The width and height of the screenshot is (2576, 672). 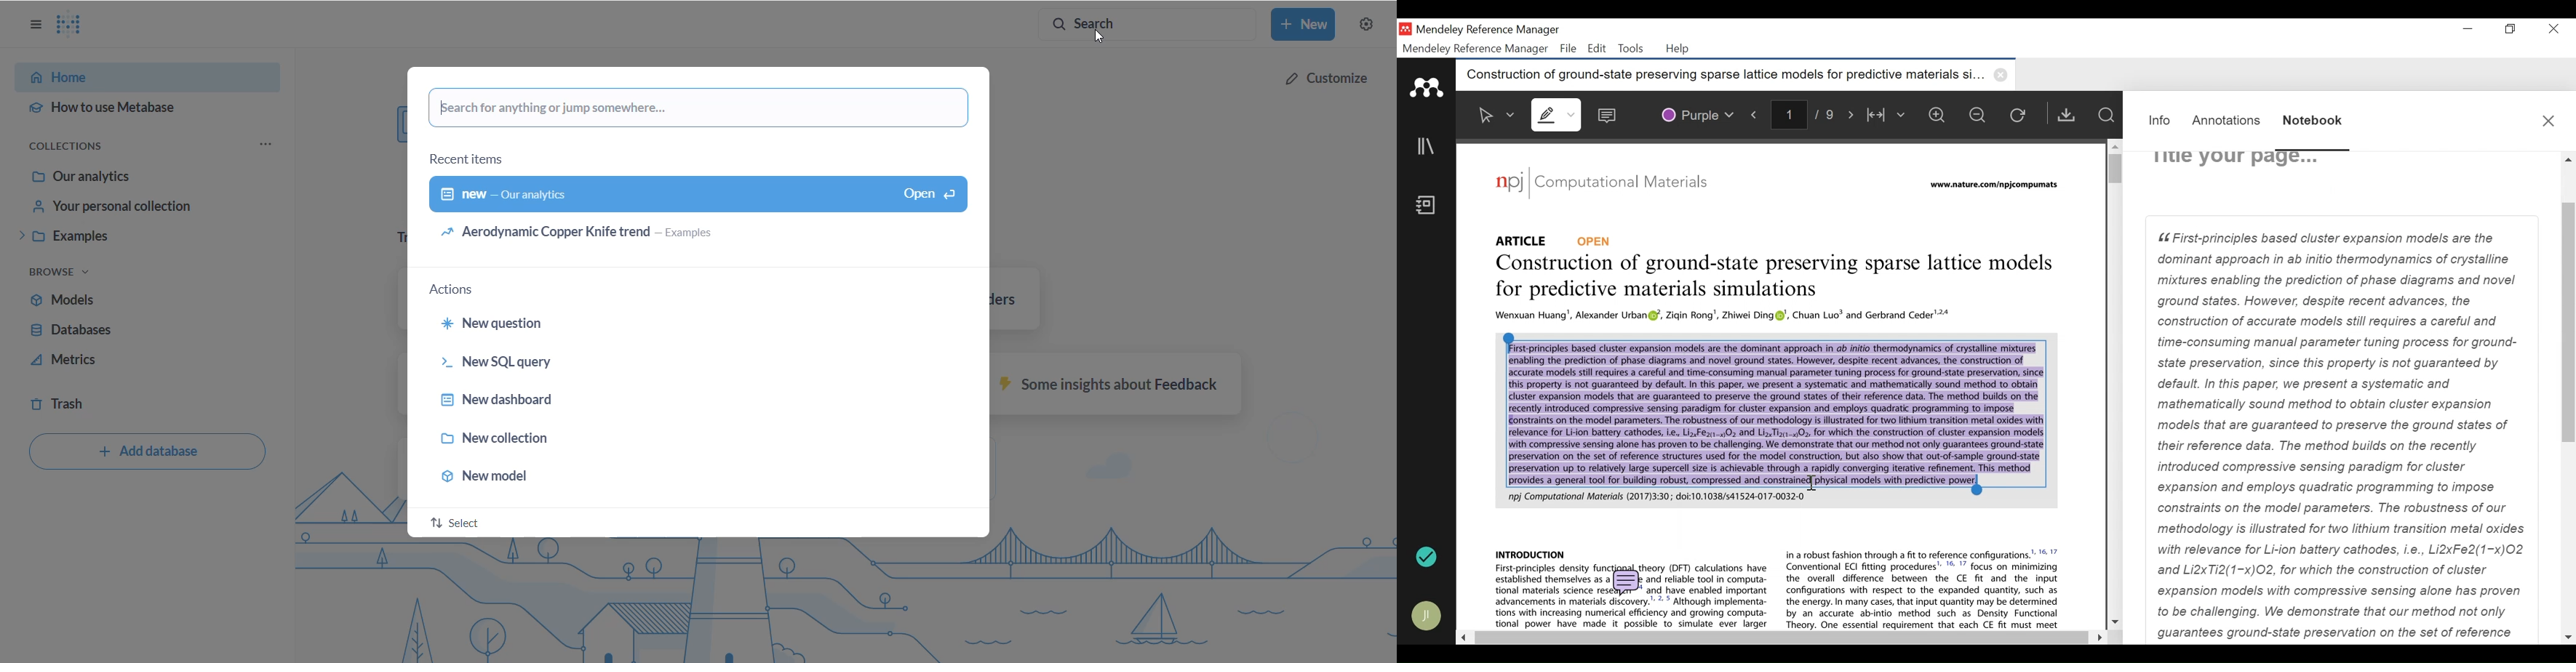 I want to click on cursor, so click(x=1815, y=483).